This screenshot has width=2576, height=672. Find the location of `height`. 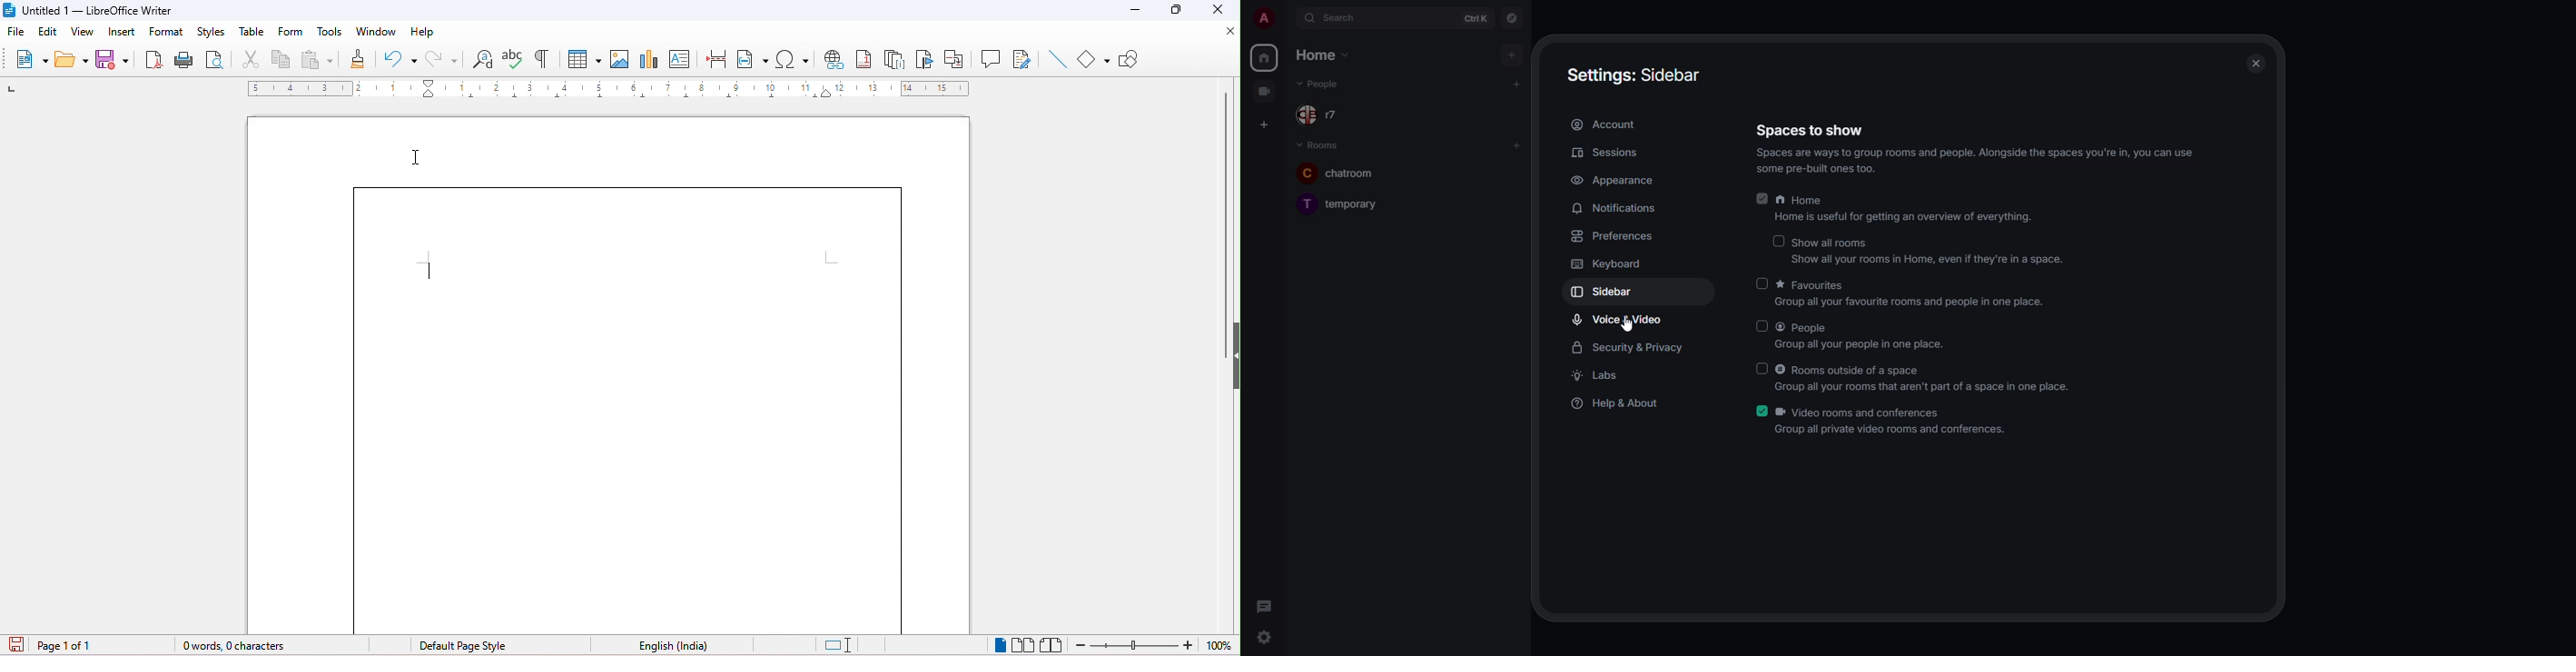

height is located at coordinates (1232, 350).